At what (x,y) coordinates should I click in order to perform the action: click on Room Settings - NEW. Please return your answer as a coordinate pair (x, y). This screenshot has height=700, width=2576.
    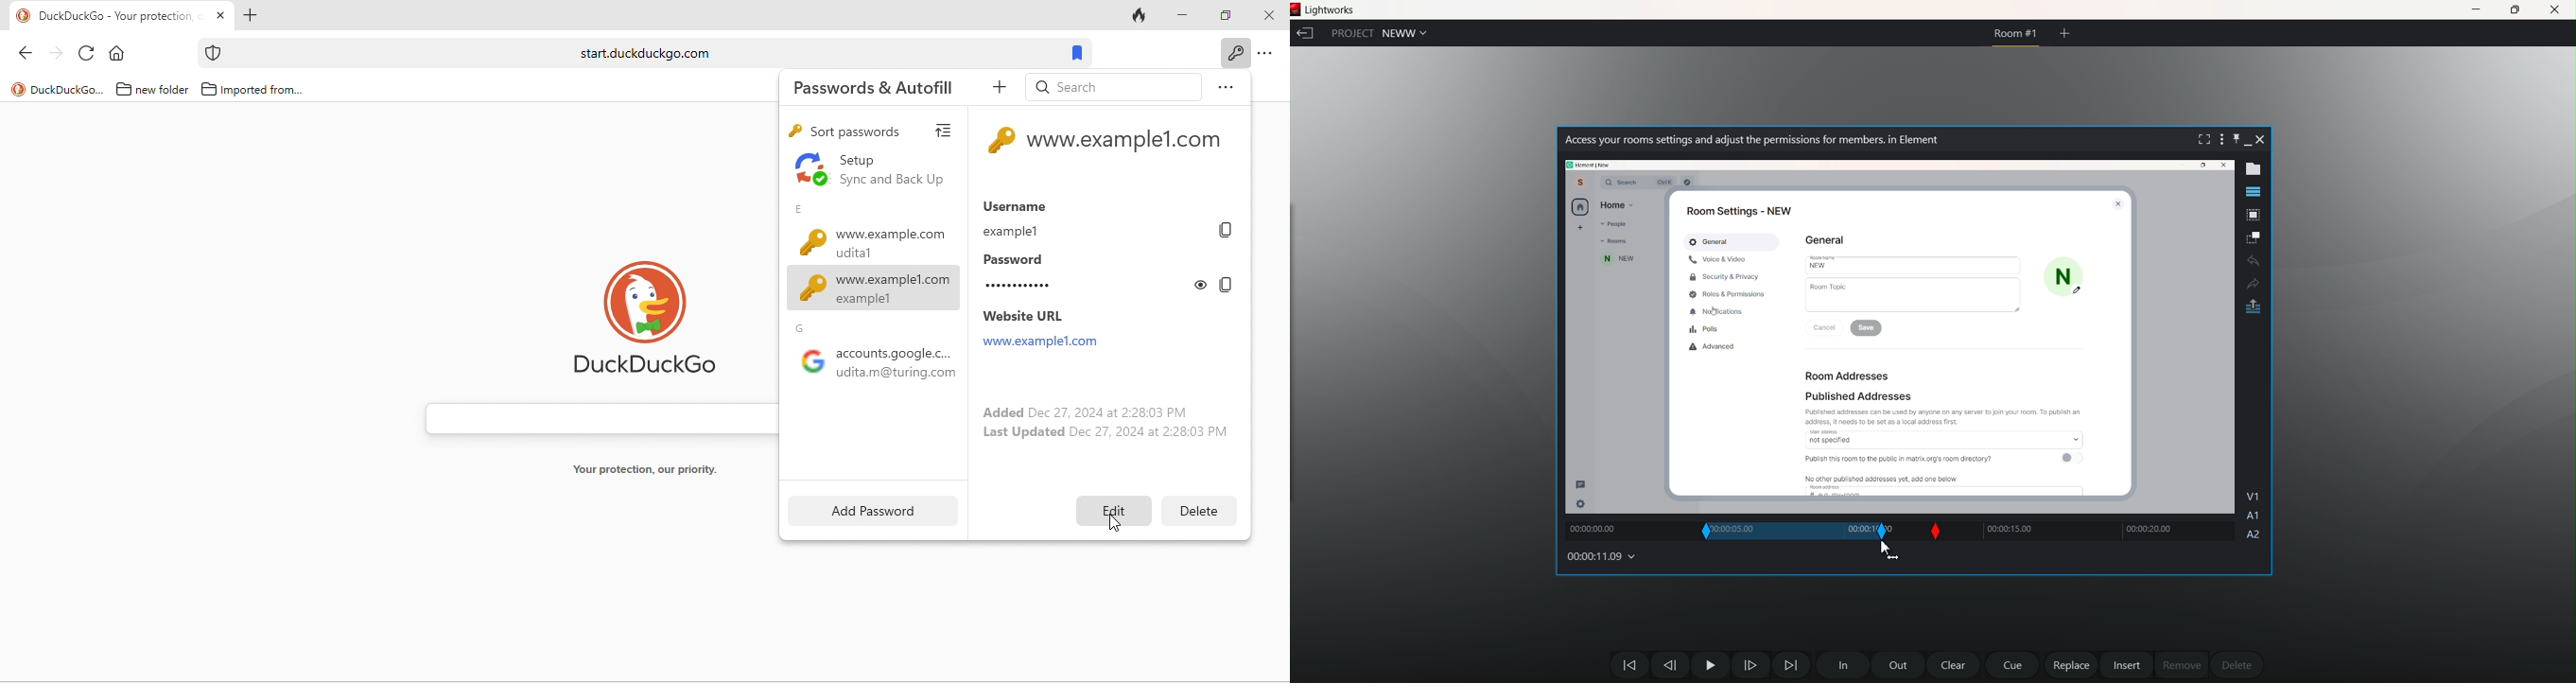
    Looking at the image, I should click on (1734, 210).